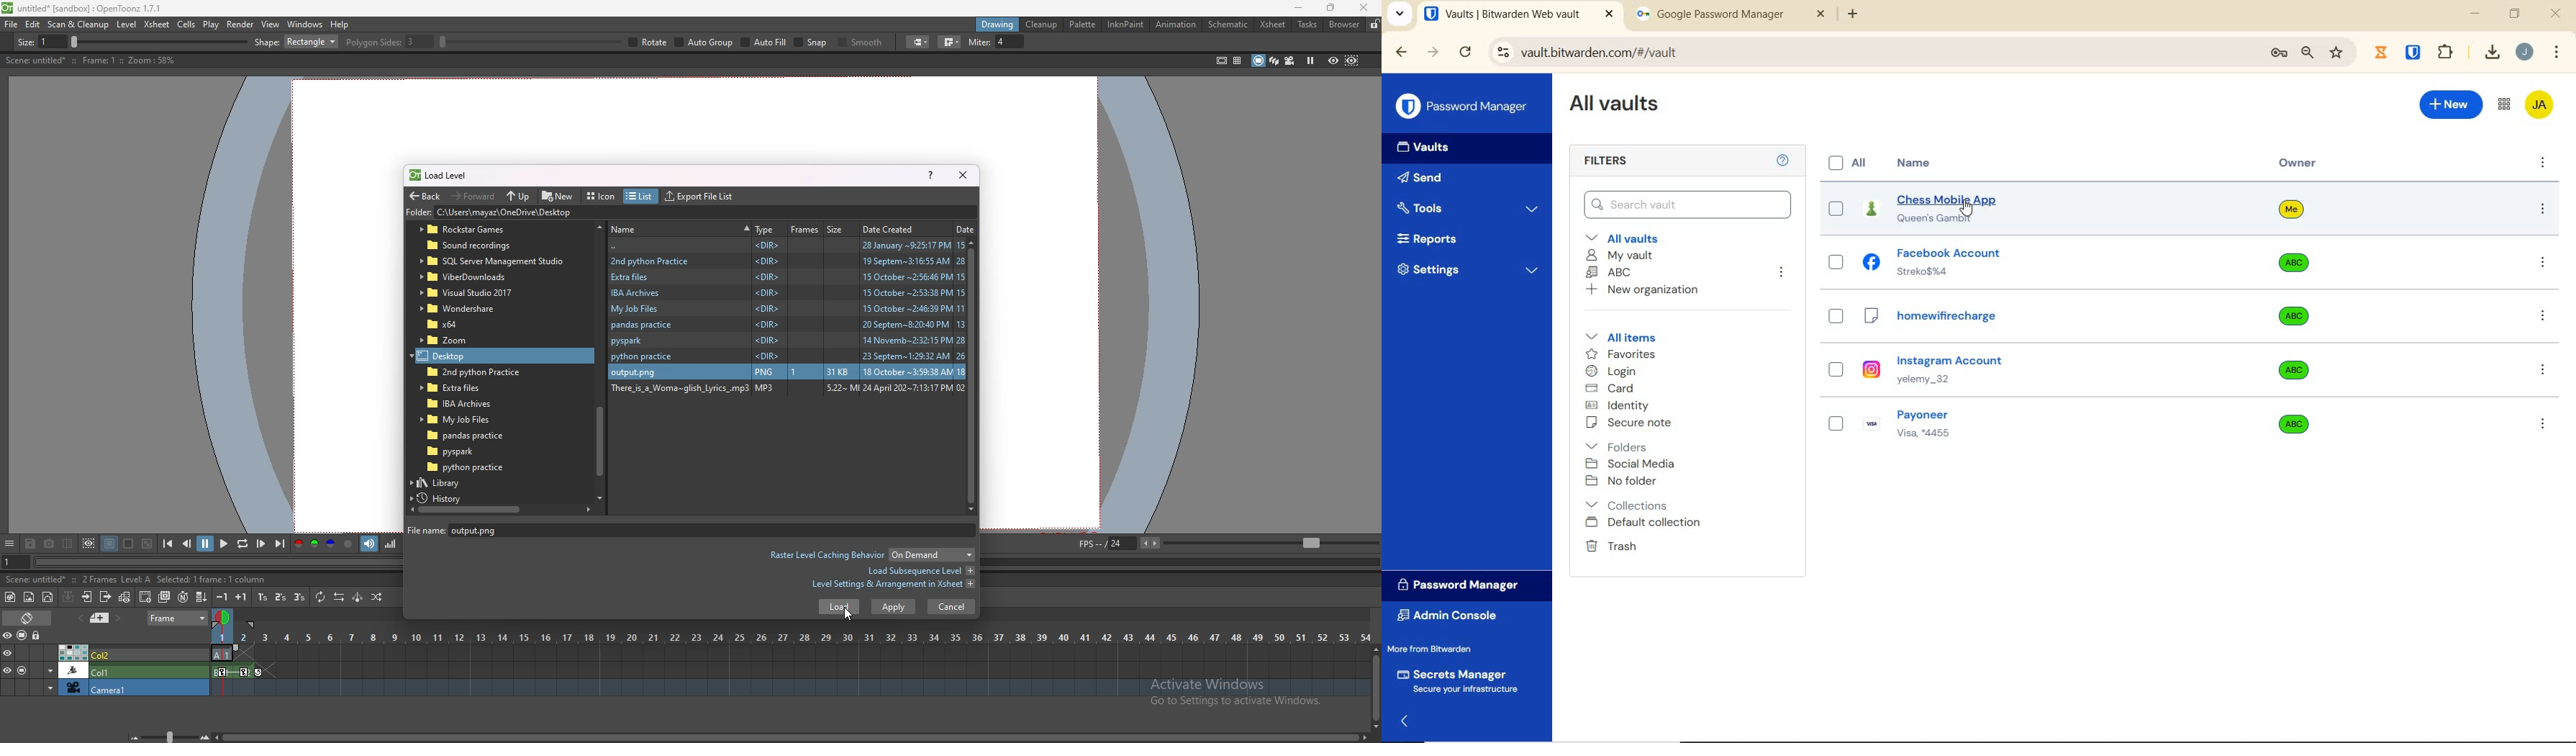 The width and height of the screenshot is (2576, 756). What do you see at coordinates (377, 597) in the screenshot?
I see `random` at bounding box center [377, 597].